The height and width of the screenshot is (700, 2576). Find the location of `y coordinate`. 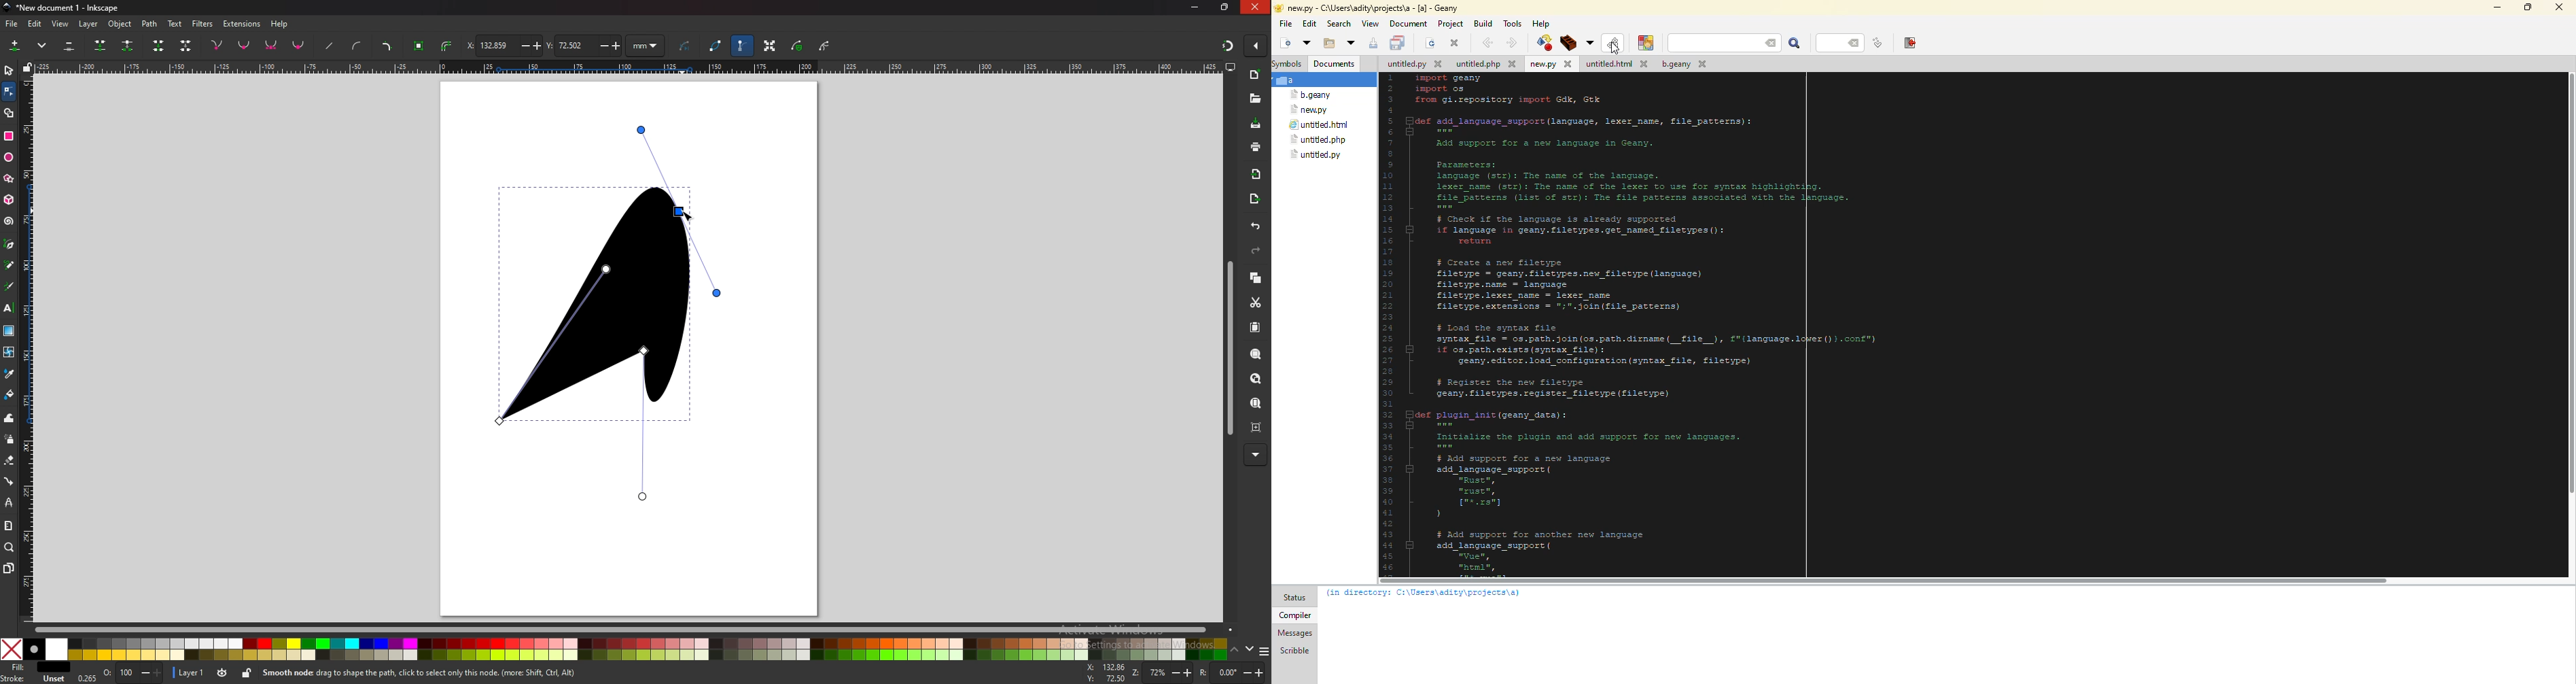

y coordinate is located at coordinates (584, 44).